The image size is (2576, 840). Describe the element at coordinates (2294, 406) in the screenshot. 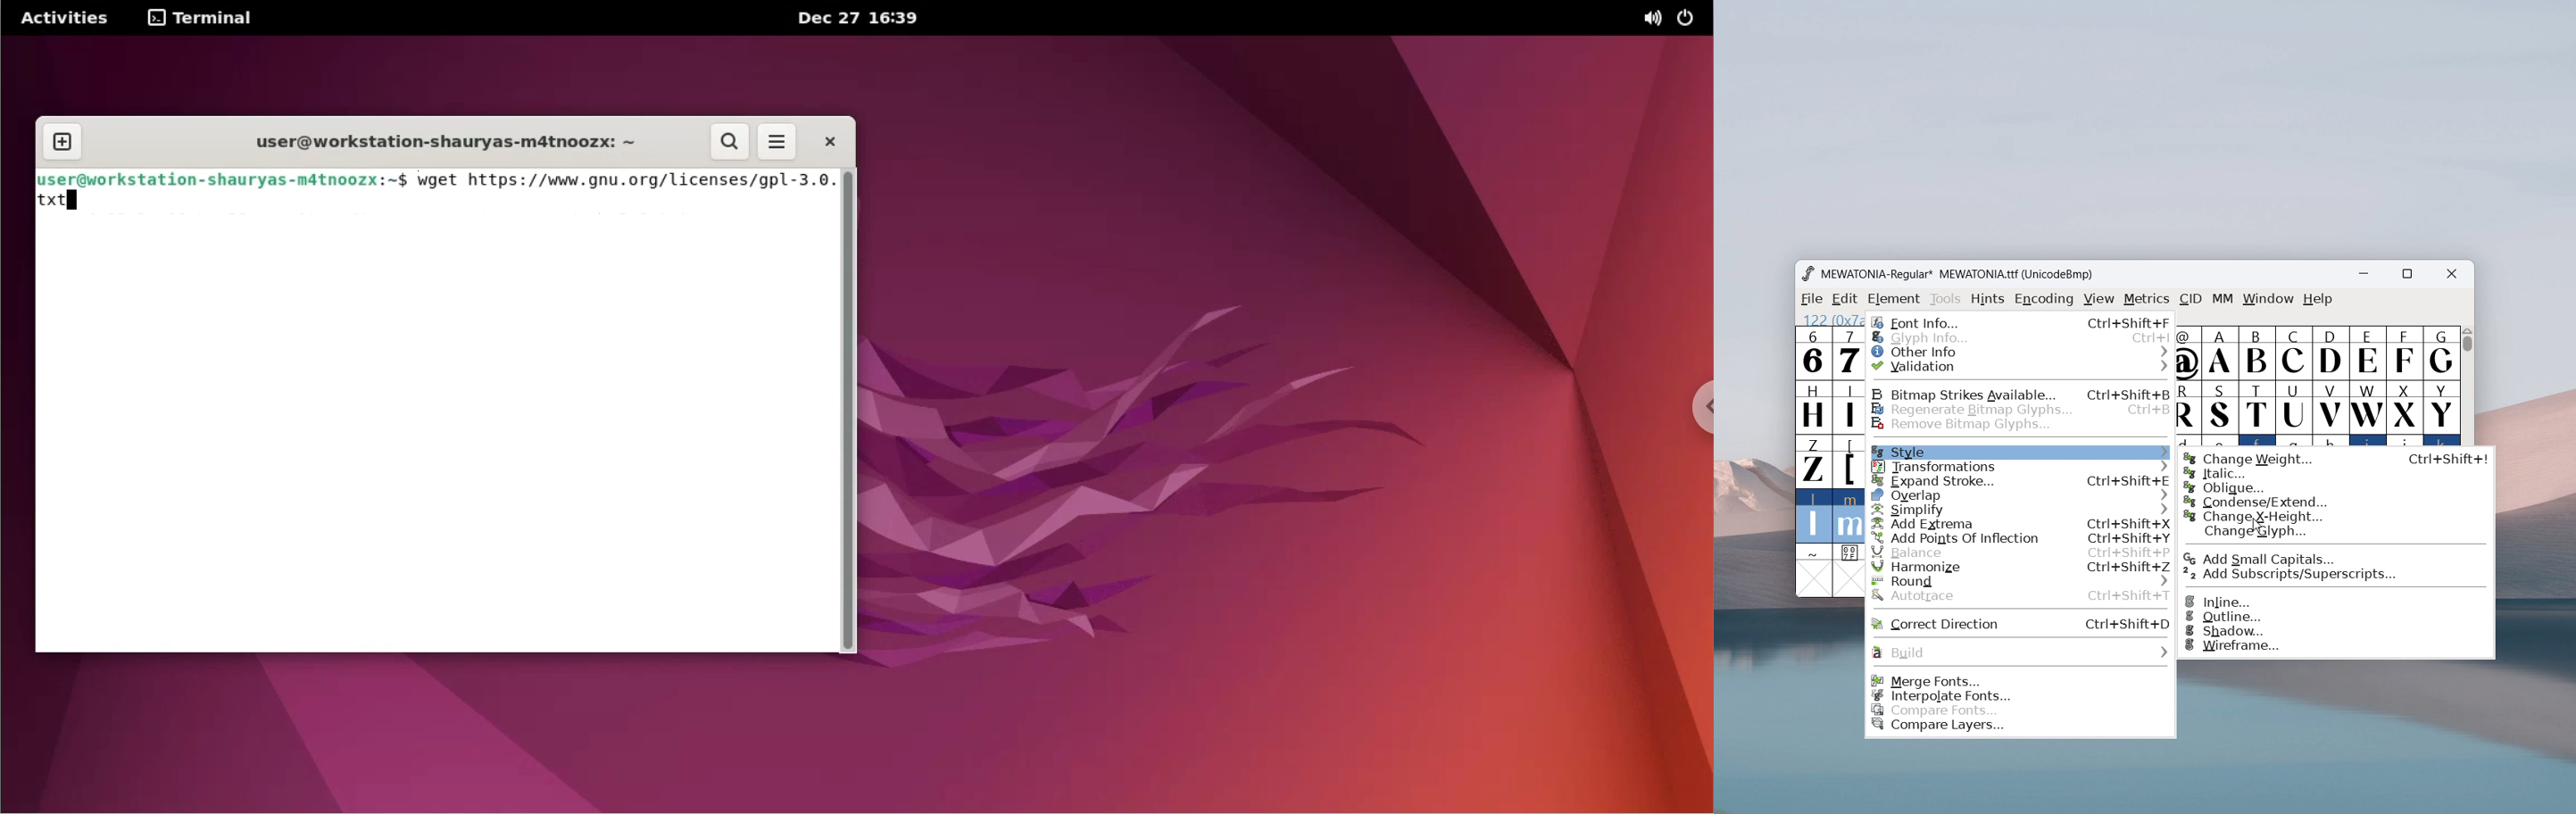

I see `U` at that location.